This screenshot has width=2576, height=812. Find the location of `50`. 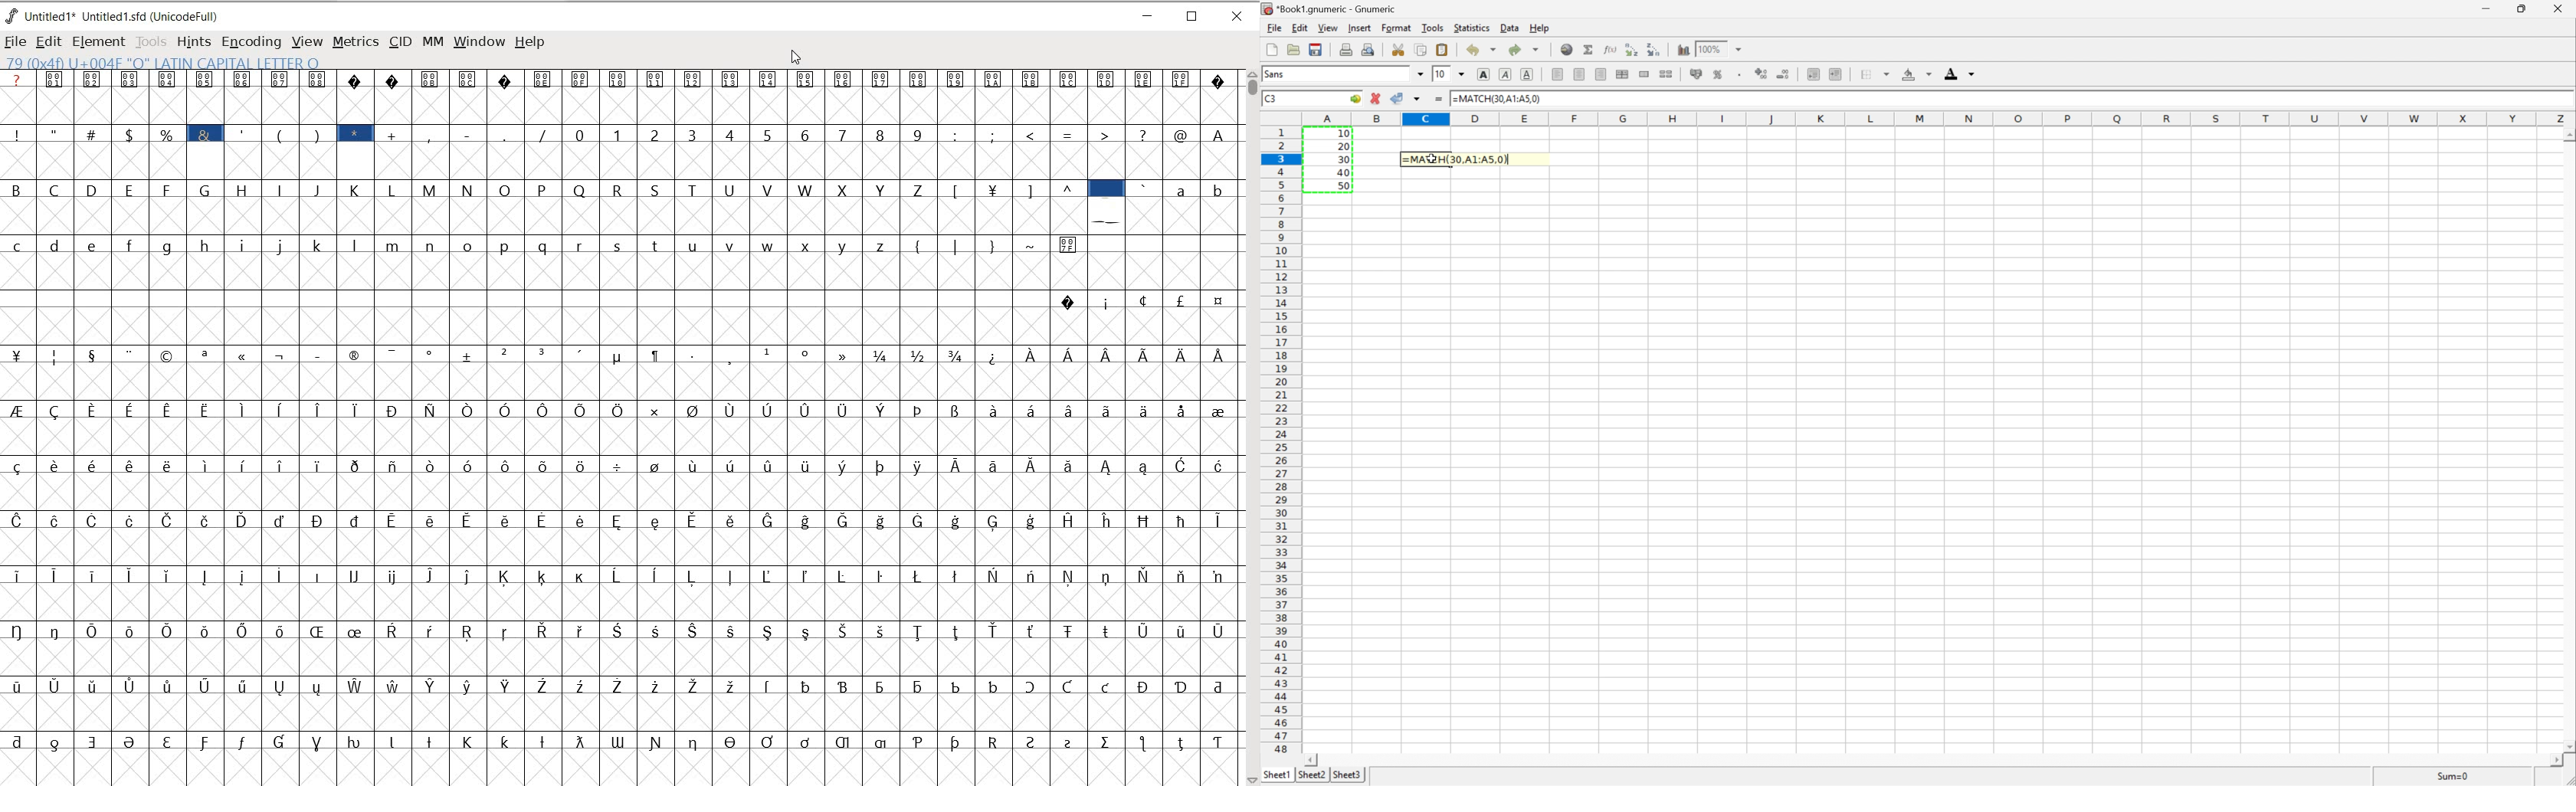

50 is located at coordinates (1343, 185).